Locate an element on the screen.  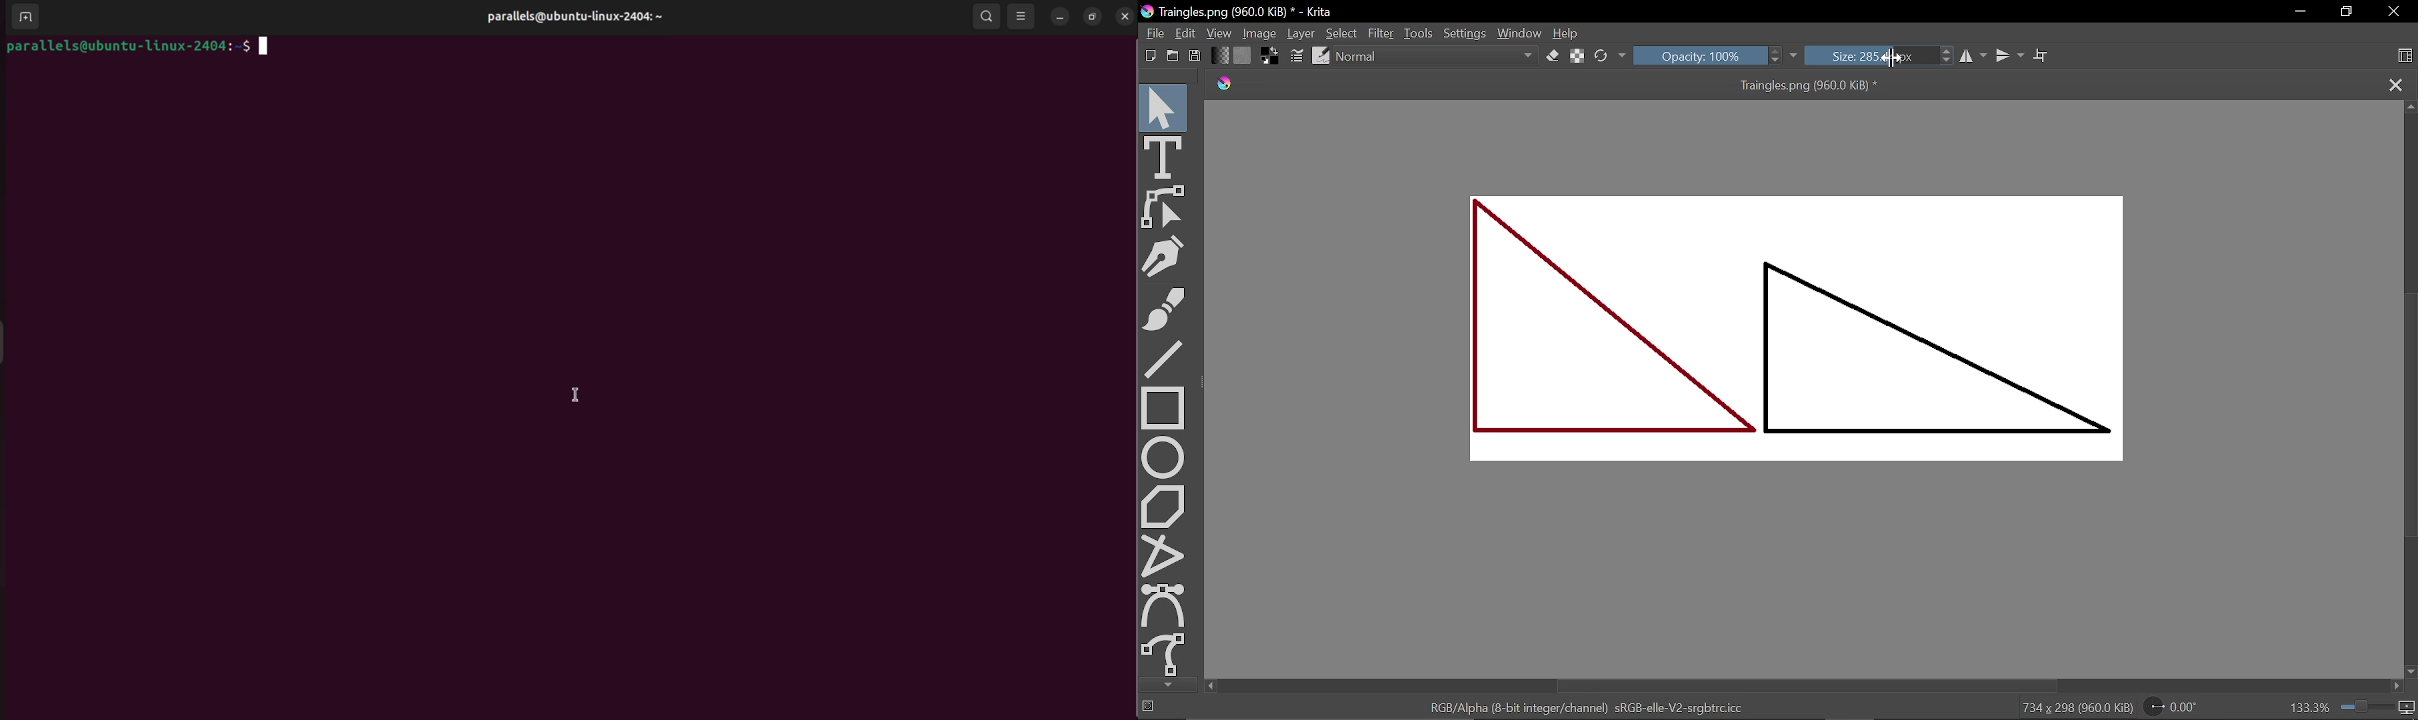
Move up is located at coordinates (2410, 108).